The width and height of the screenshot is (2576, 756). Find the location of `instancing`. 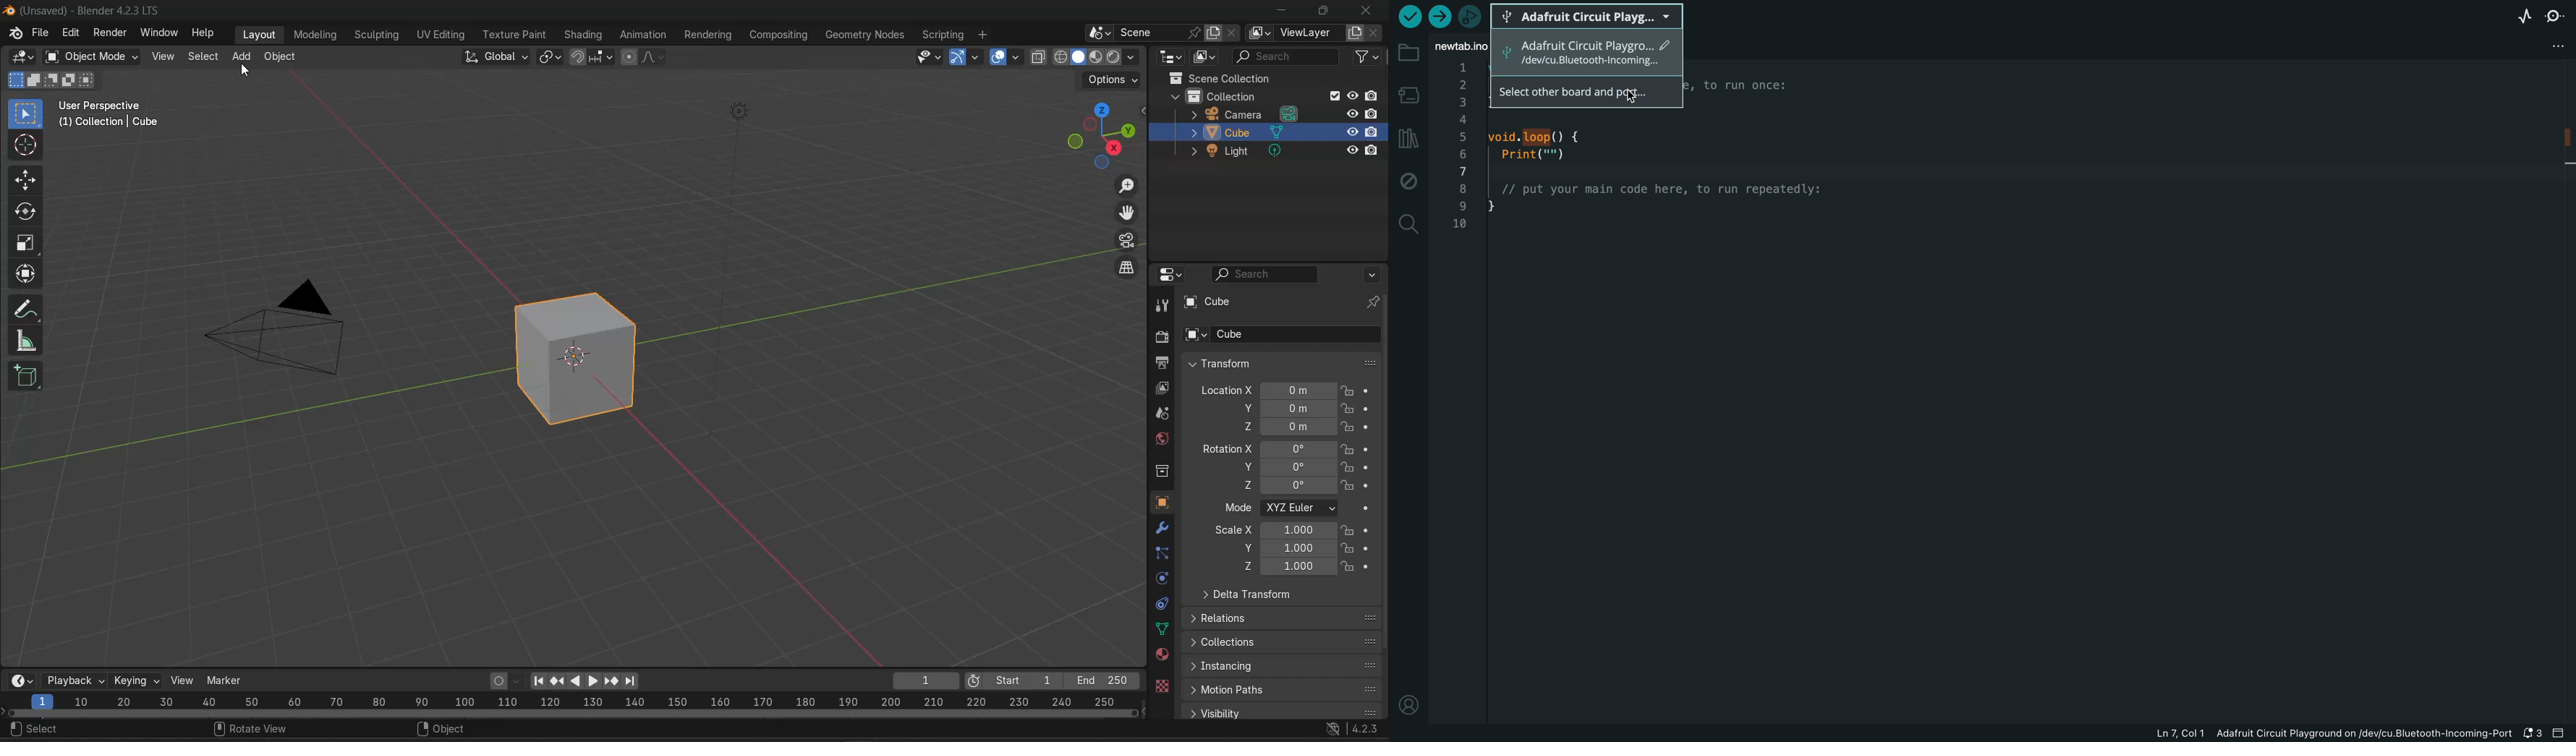

instancing is located at coordinates (1283, 665).